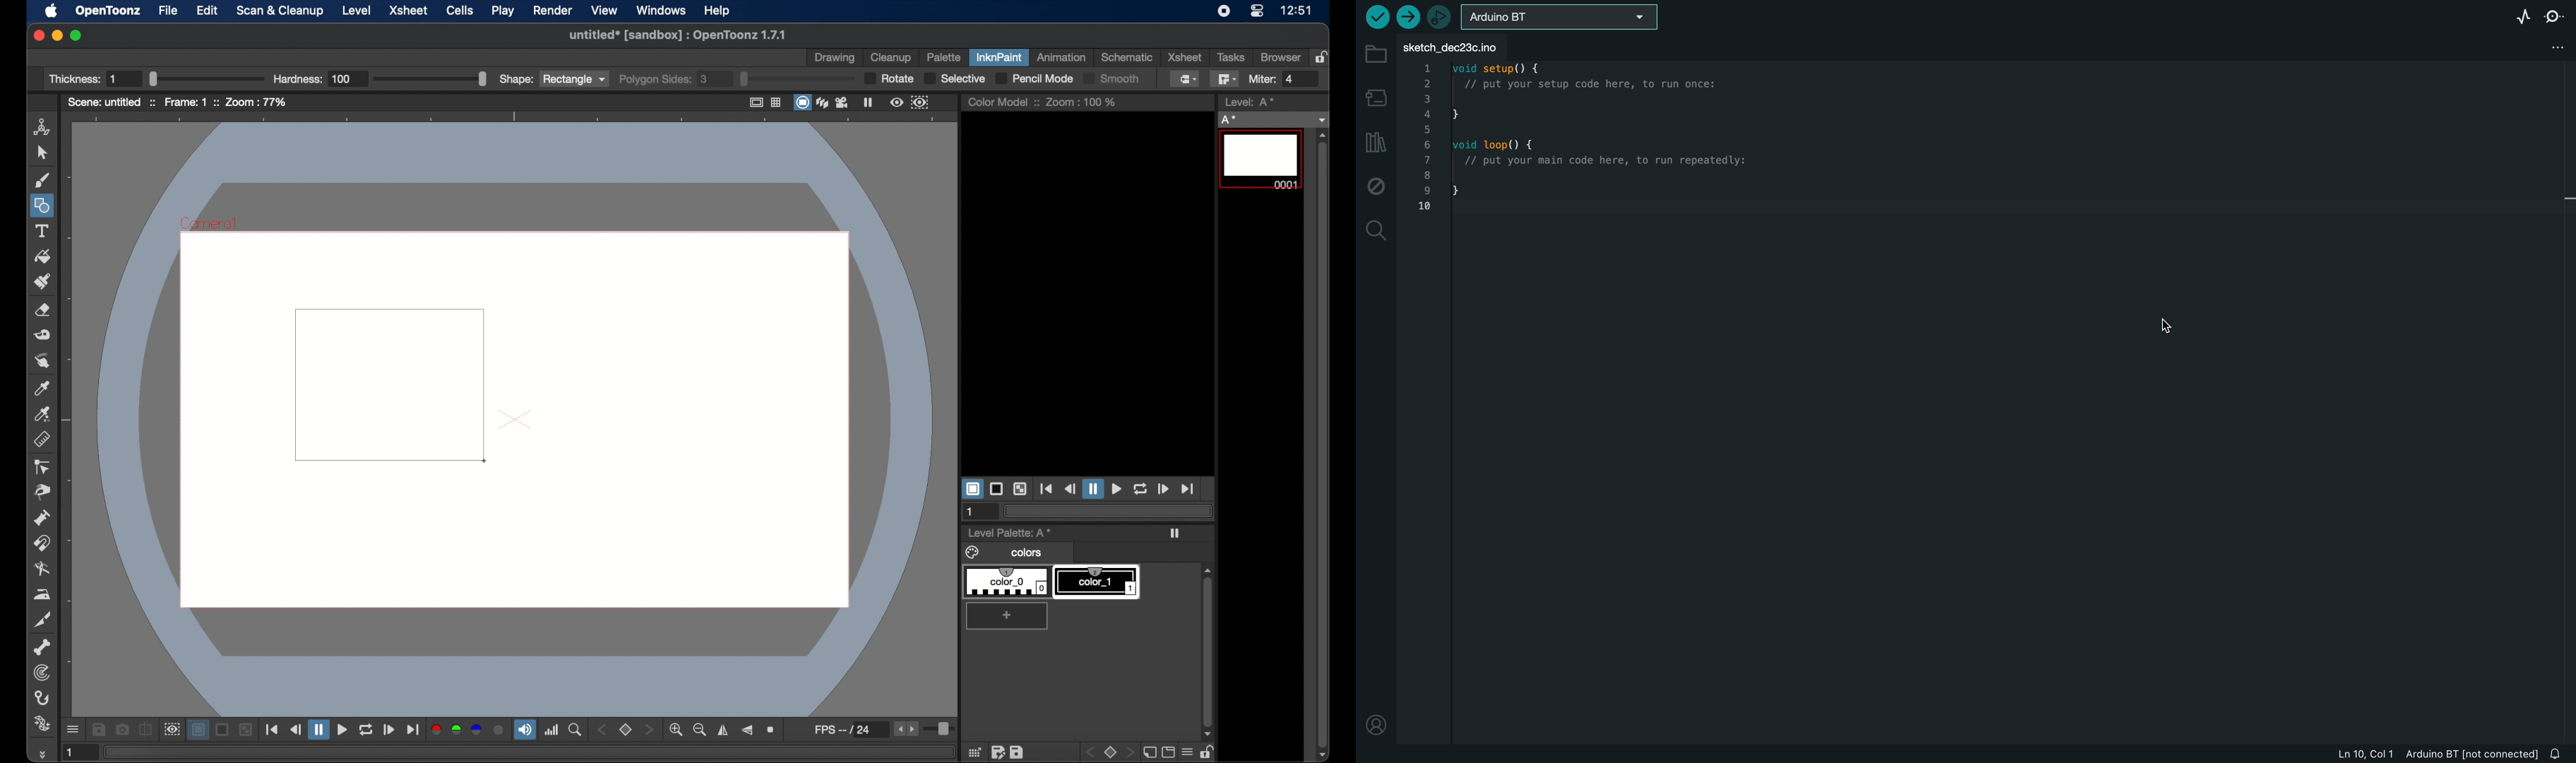 The image size is (2576, 784). Describe the element at coordinates (1126, 58) in the screenshot. I see `schematic` at that location.